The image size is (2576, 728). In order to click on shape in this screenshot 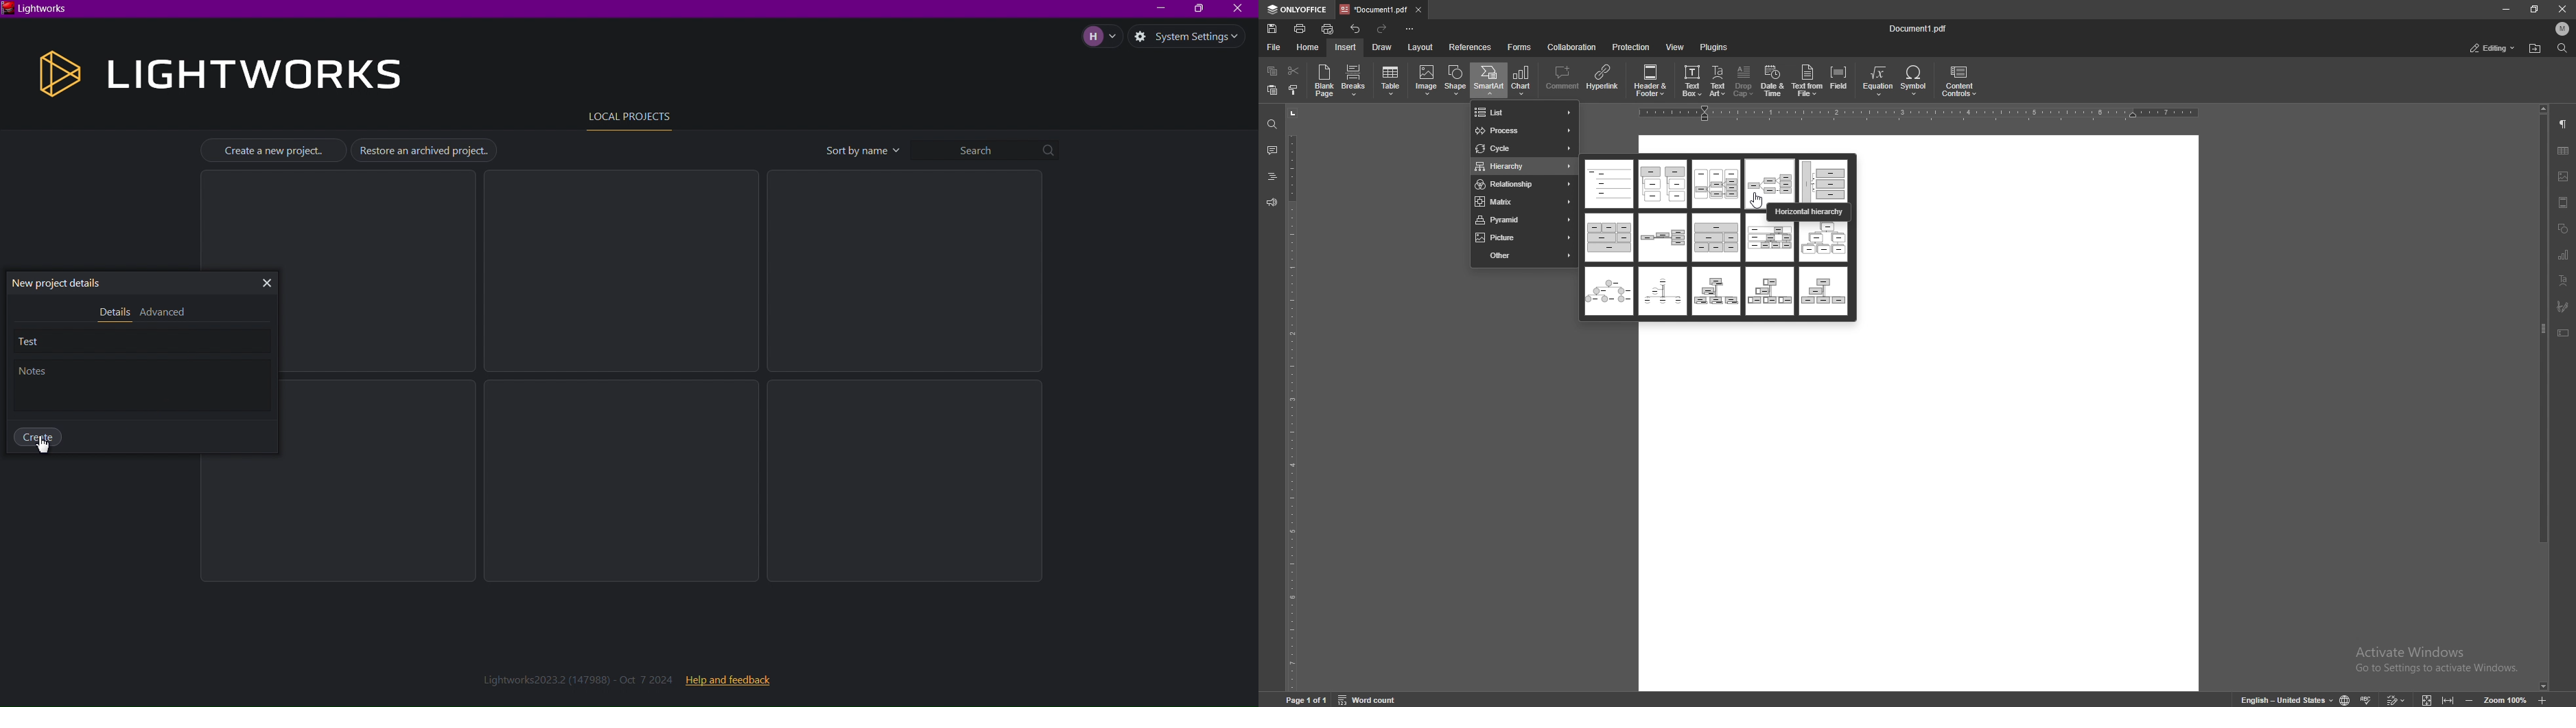, I will do `click(1457, 80)`.